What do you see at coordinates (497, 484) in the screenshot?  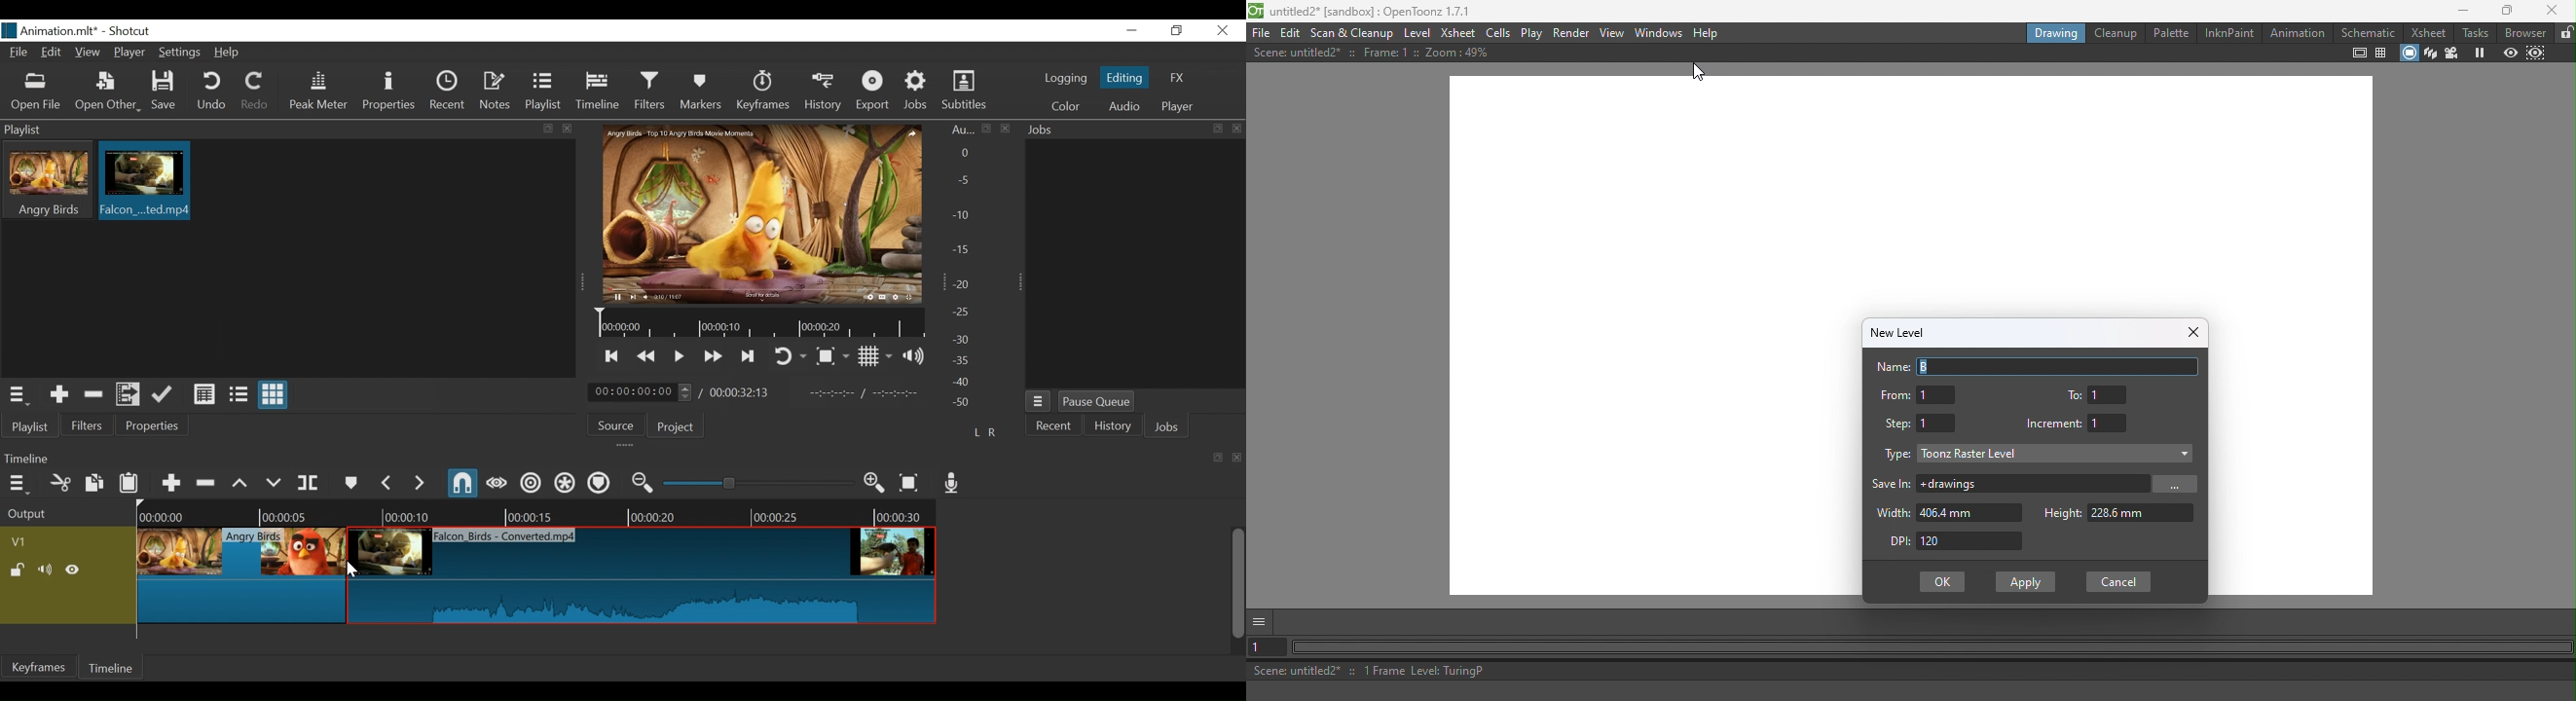 I see `Scrub while dragging` at bounding box center [497, 484].